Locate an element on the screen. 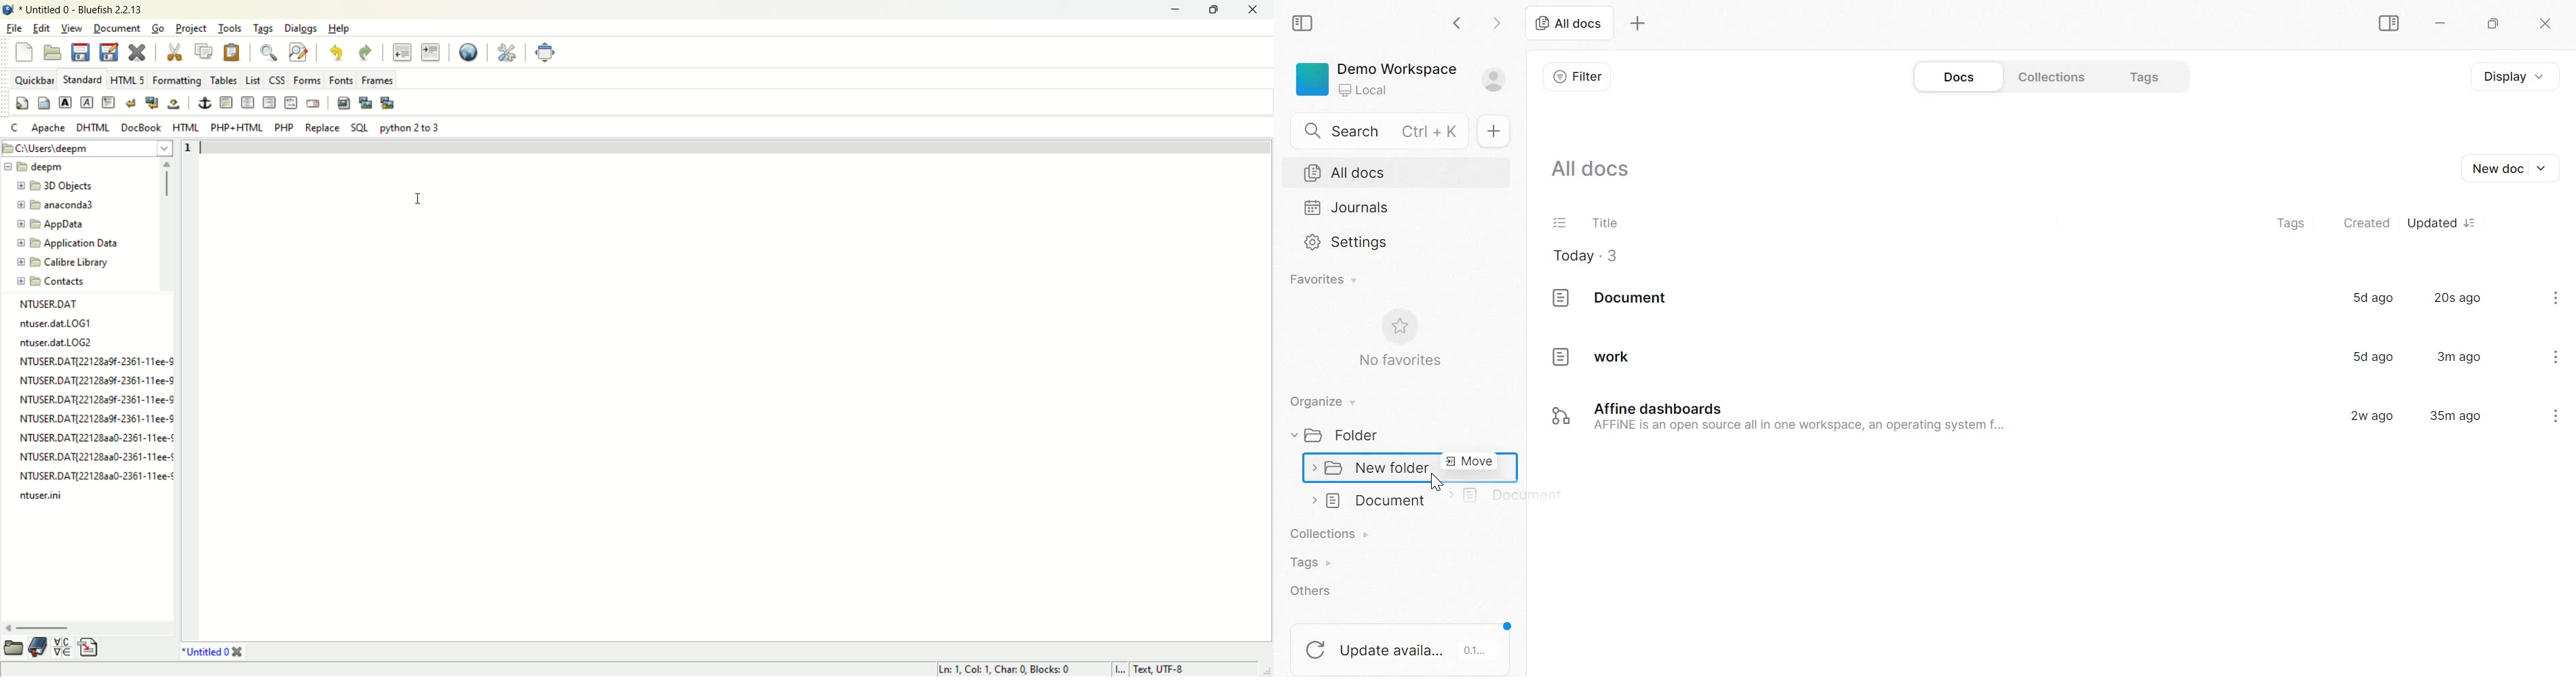 Image resolution: width=2576 pixels, height=700 pixels. NTUSER.DAT{221282a0-2361-11ee-¢ is located at coordinates (96, 437).